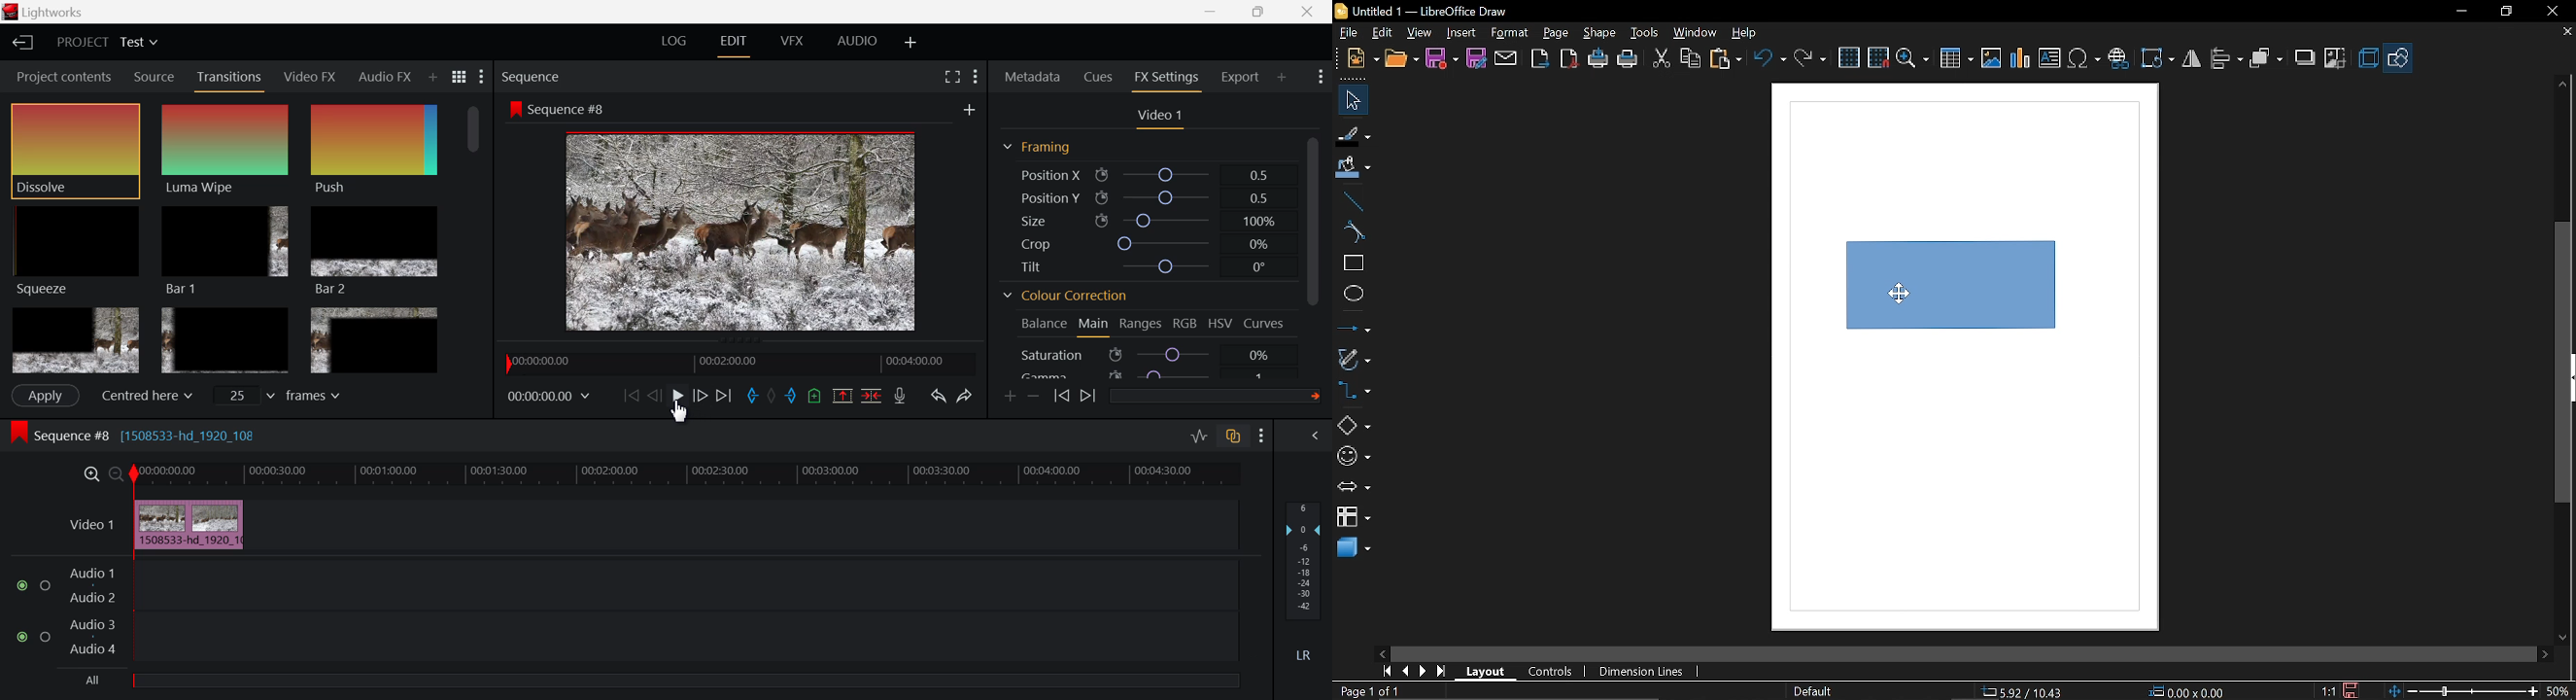  I want to click on Project Timeline, so click(692, 475).